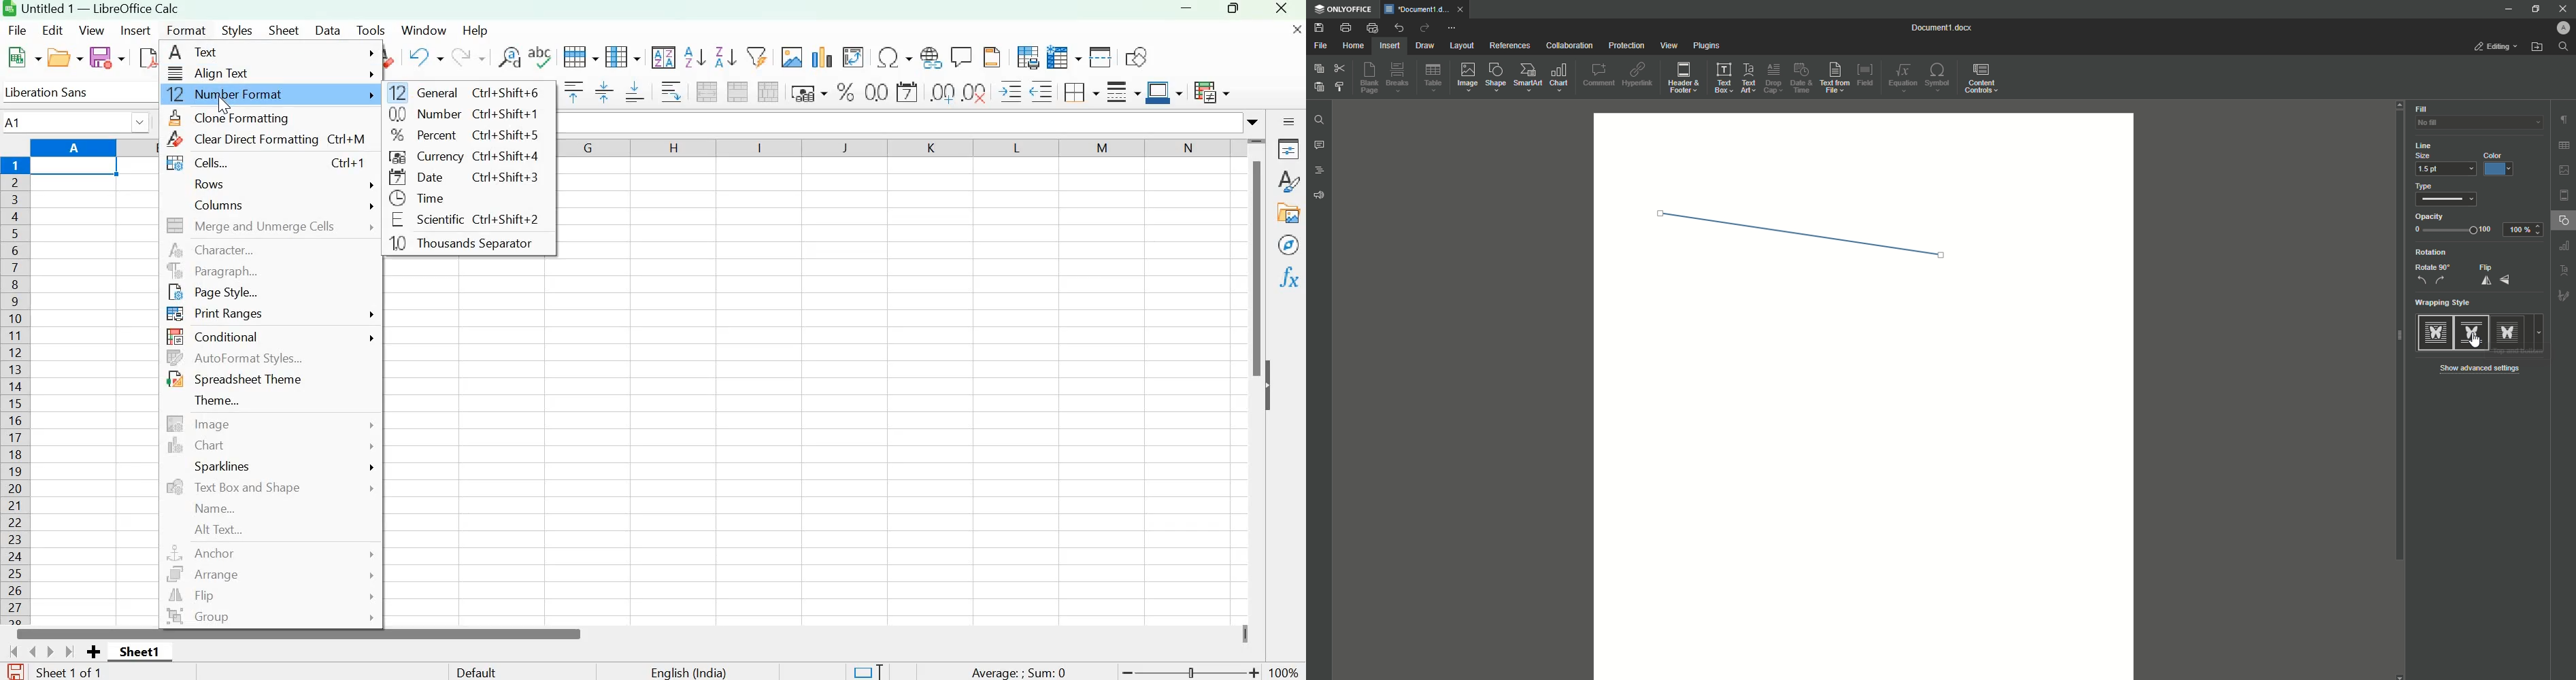 This screenshot has height=700, width=2576. I want to click on Columns, so click(16, 390).